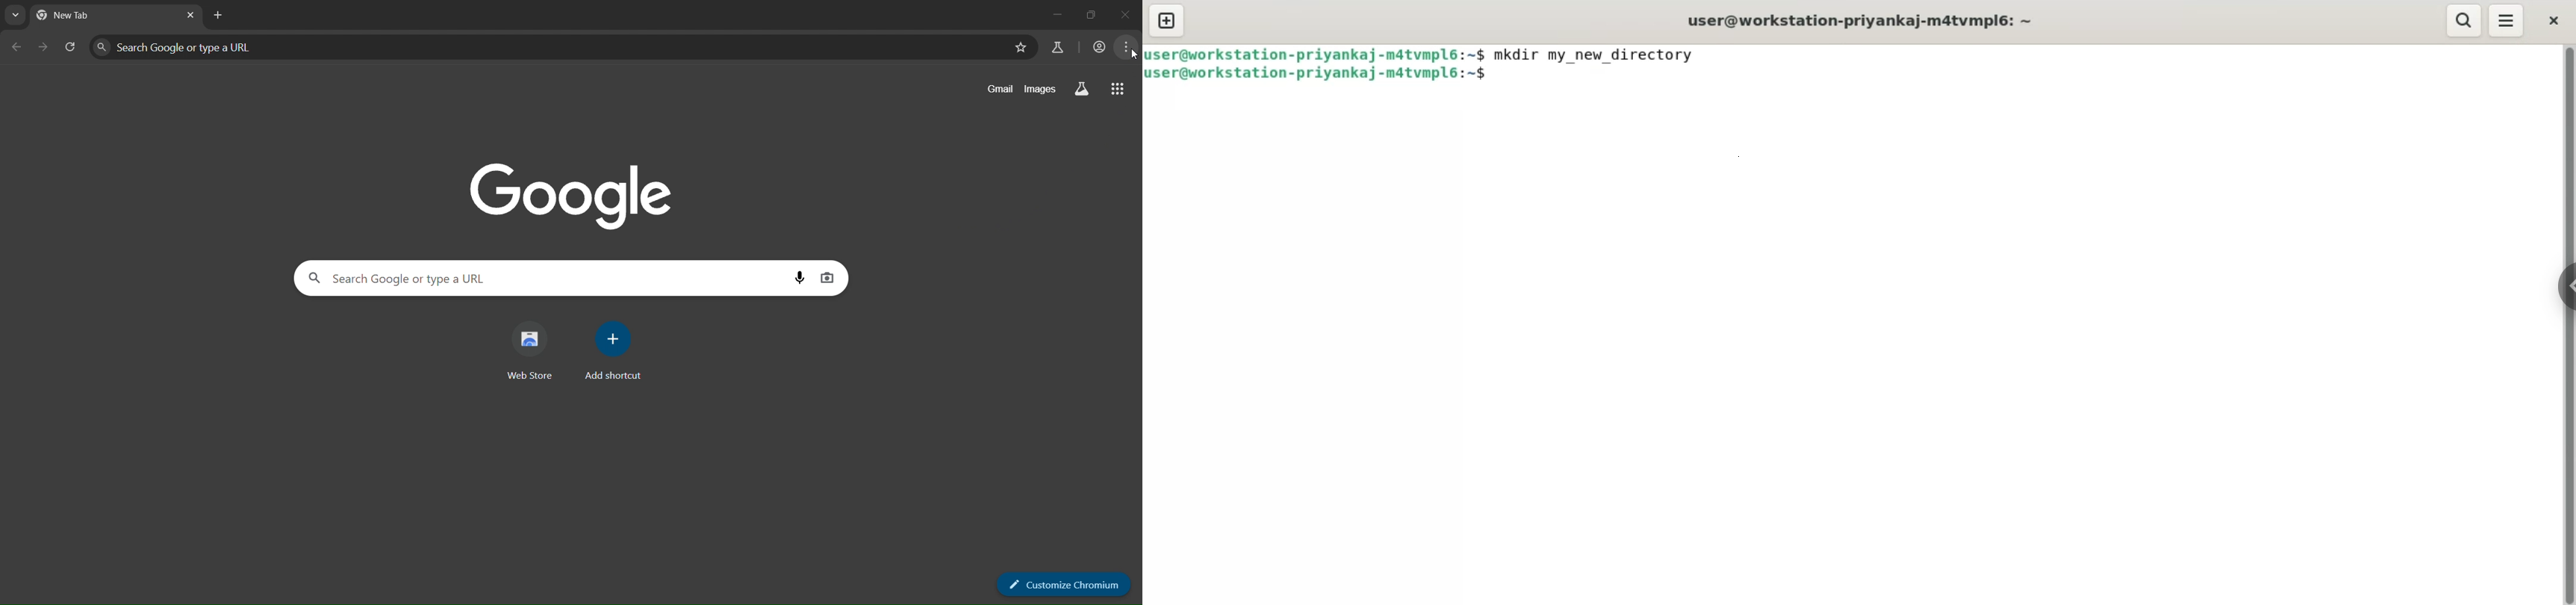  I want to click on search, so click(2464, 20).